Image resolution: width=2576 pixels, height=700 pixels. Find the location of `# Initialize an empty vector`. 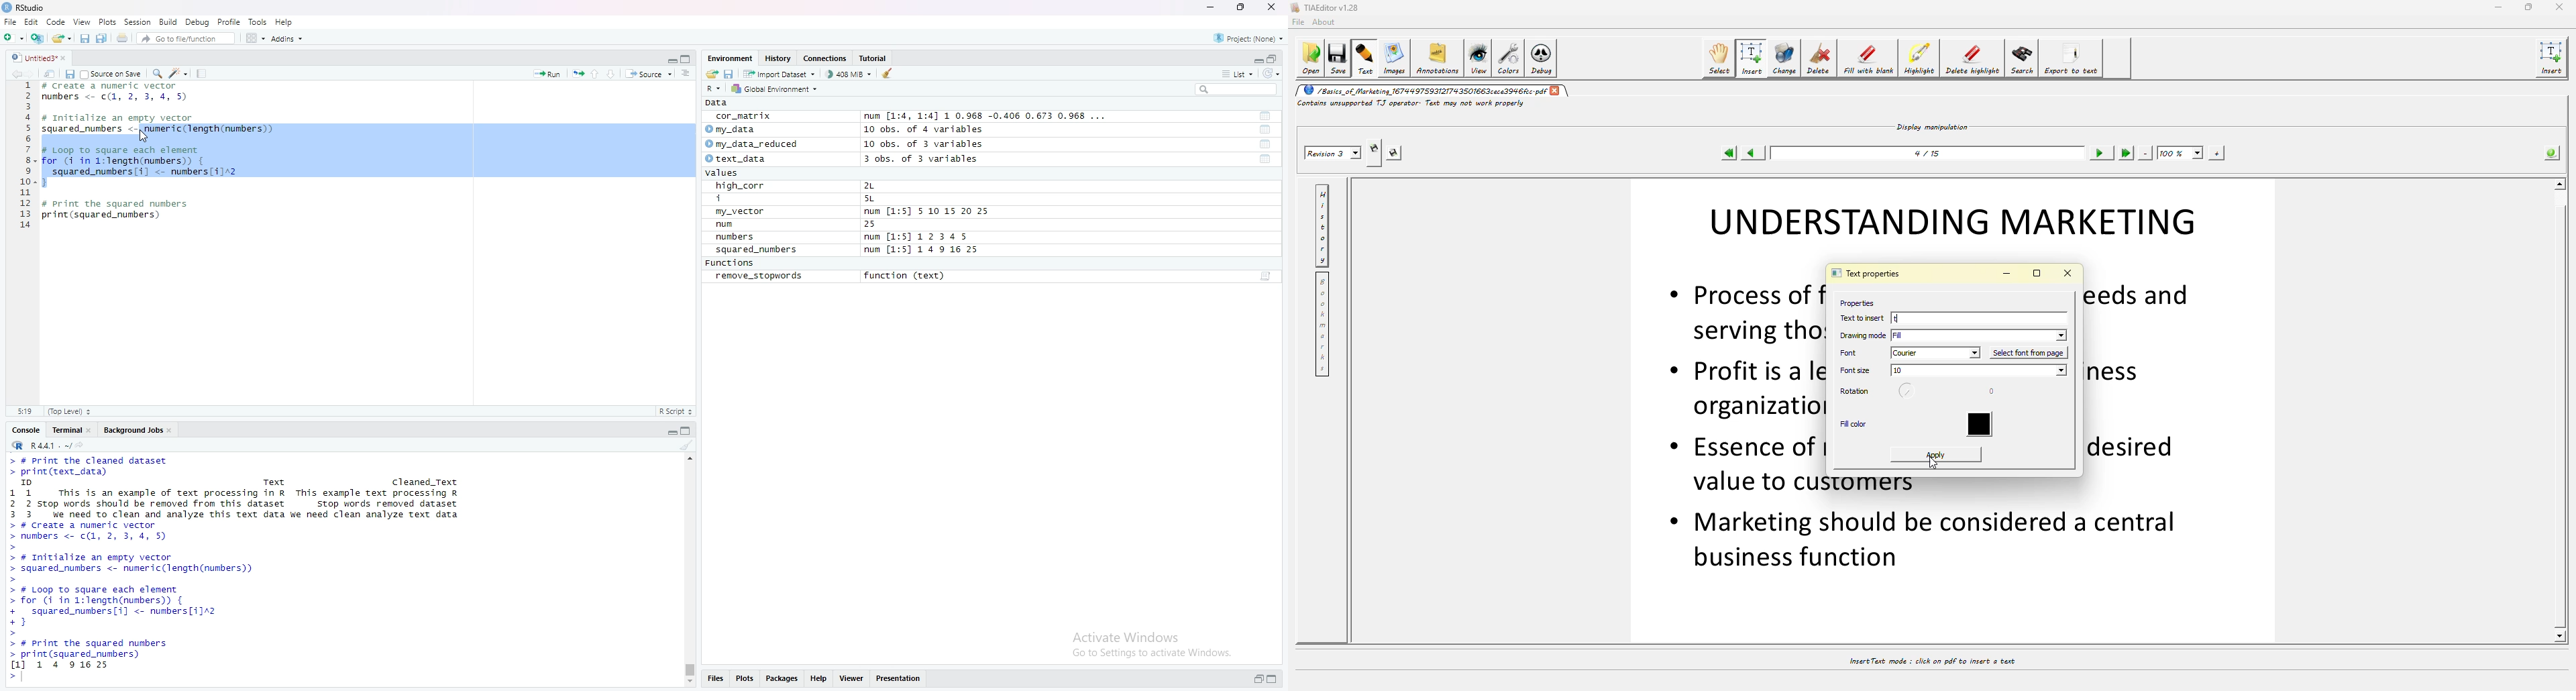

# Initialize an empty vector is located at coordinates (121, 118).